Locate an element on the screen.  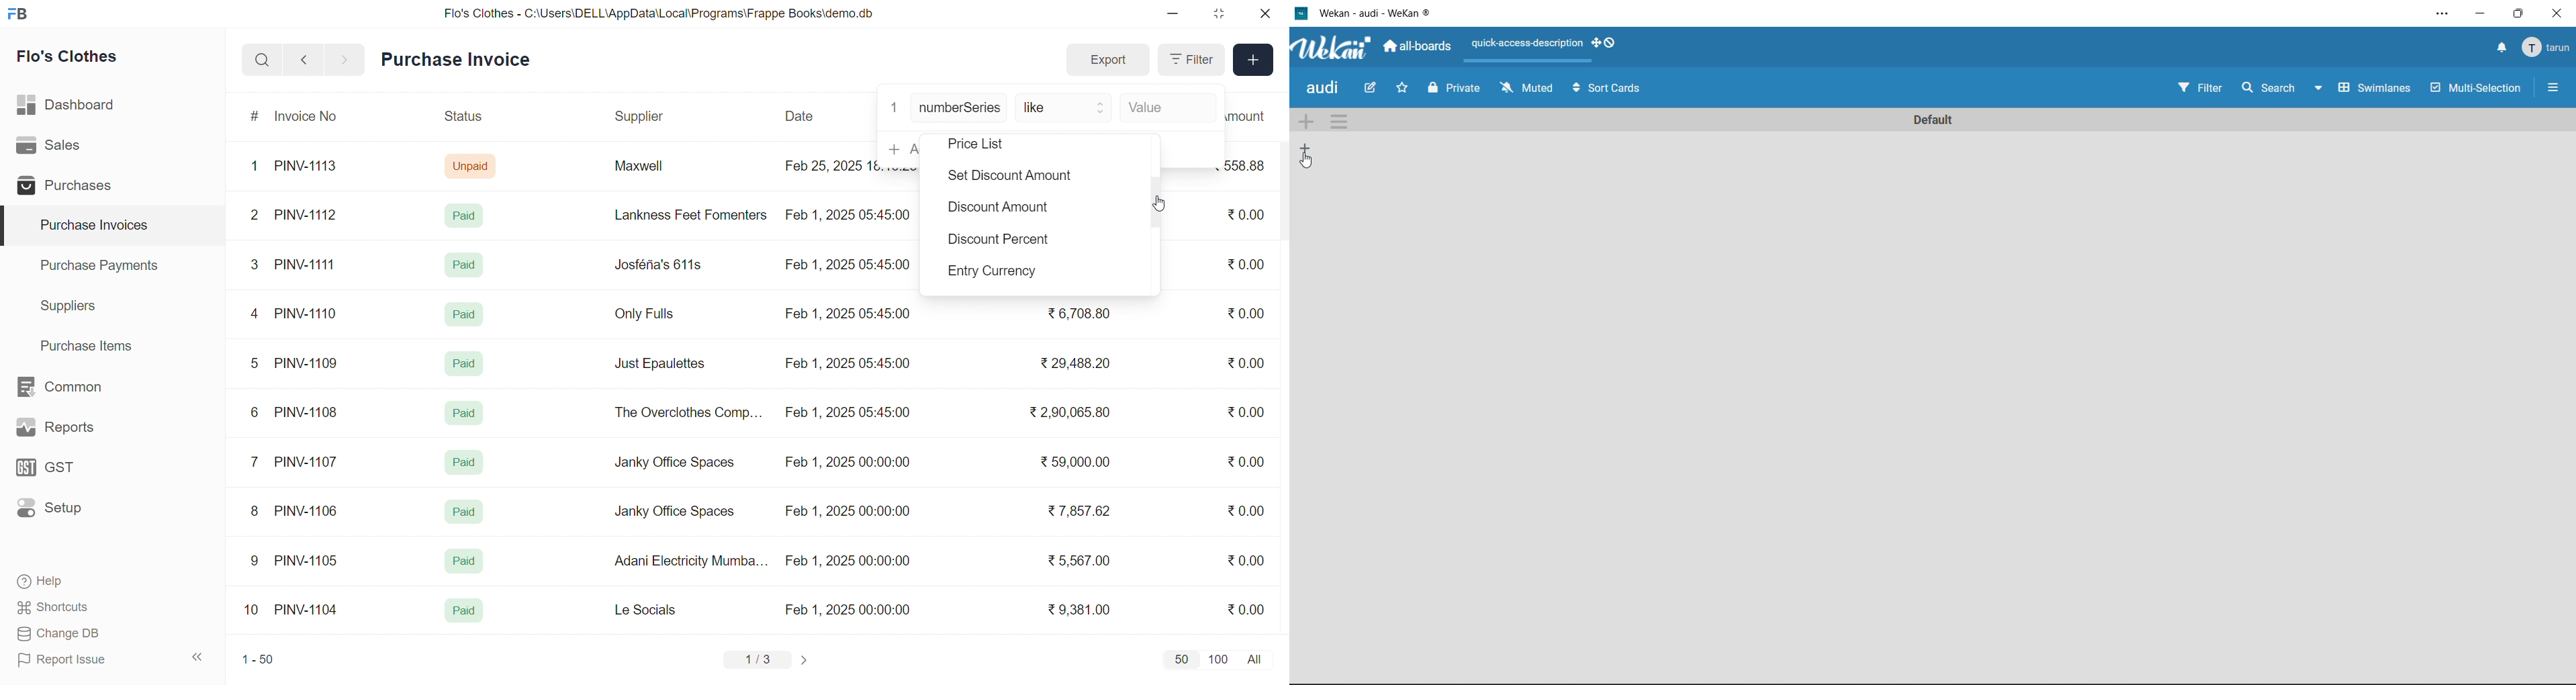
navigate forward is located at coordinates (346, 58).